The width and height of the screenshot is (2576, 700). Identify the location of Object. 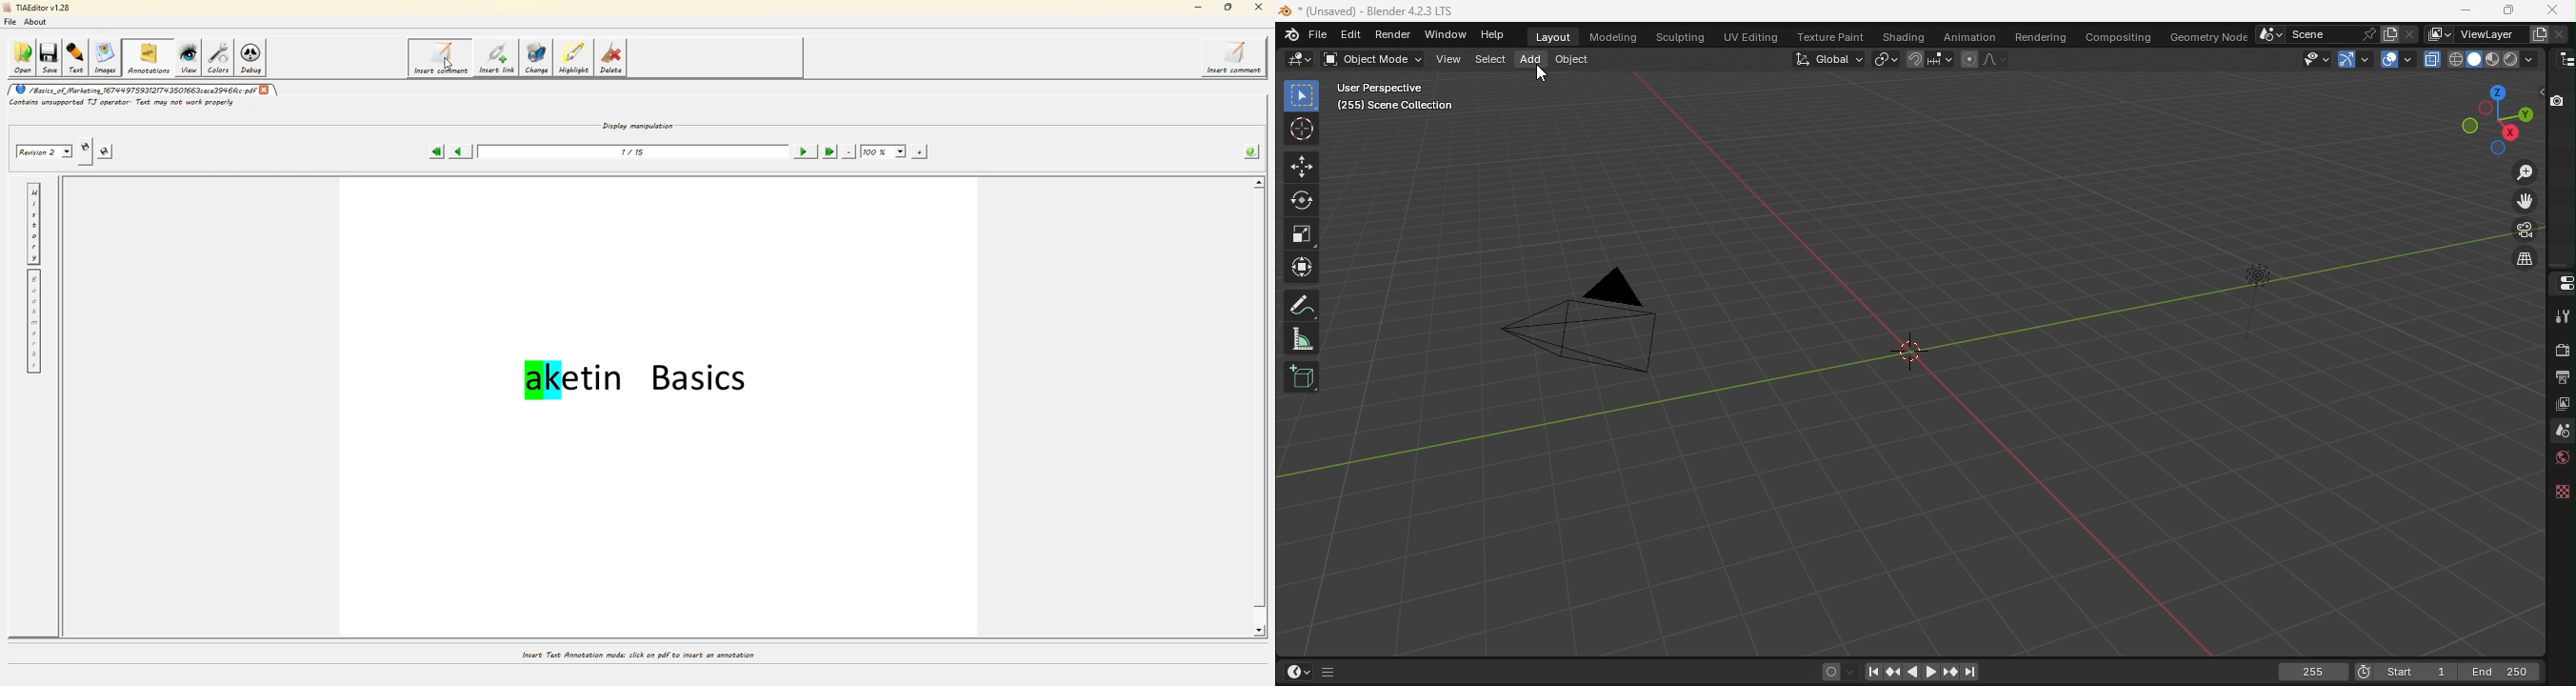
(1574, 61).